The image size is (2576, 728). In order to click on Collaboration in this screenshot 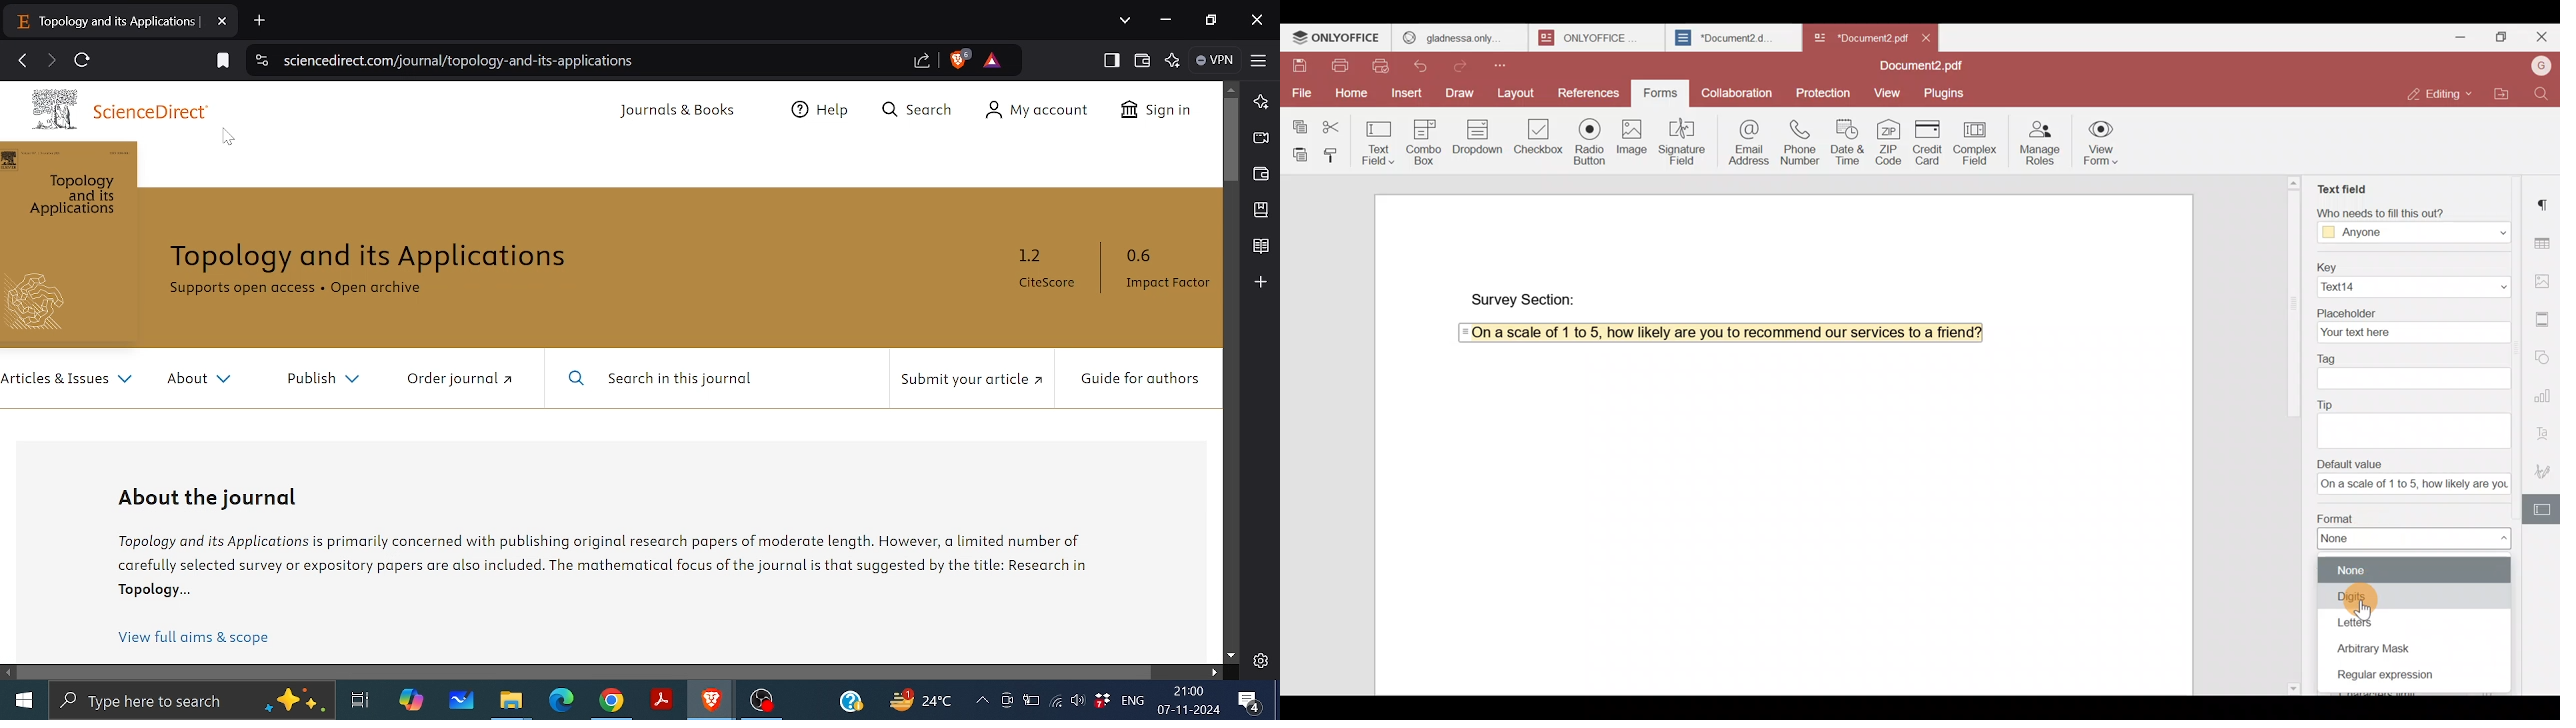, I will do `click(1739, 95)`.